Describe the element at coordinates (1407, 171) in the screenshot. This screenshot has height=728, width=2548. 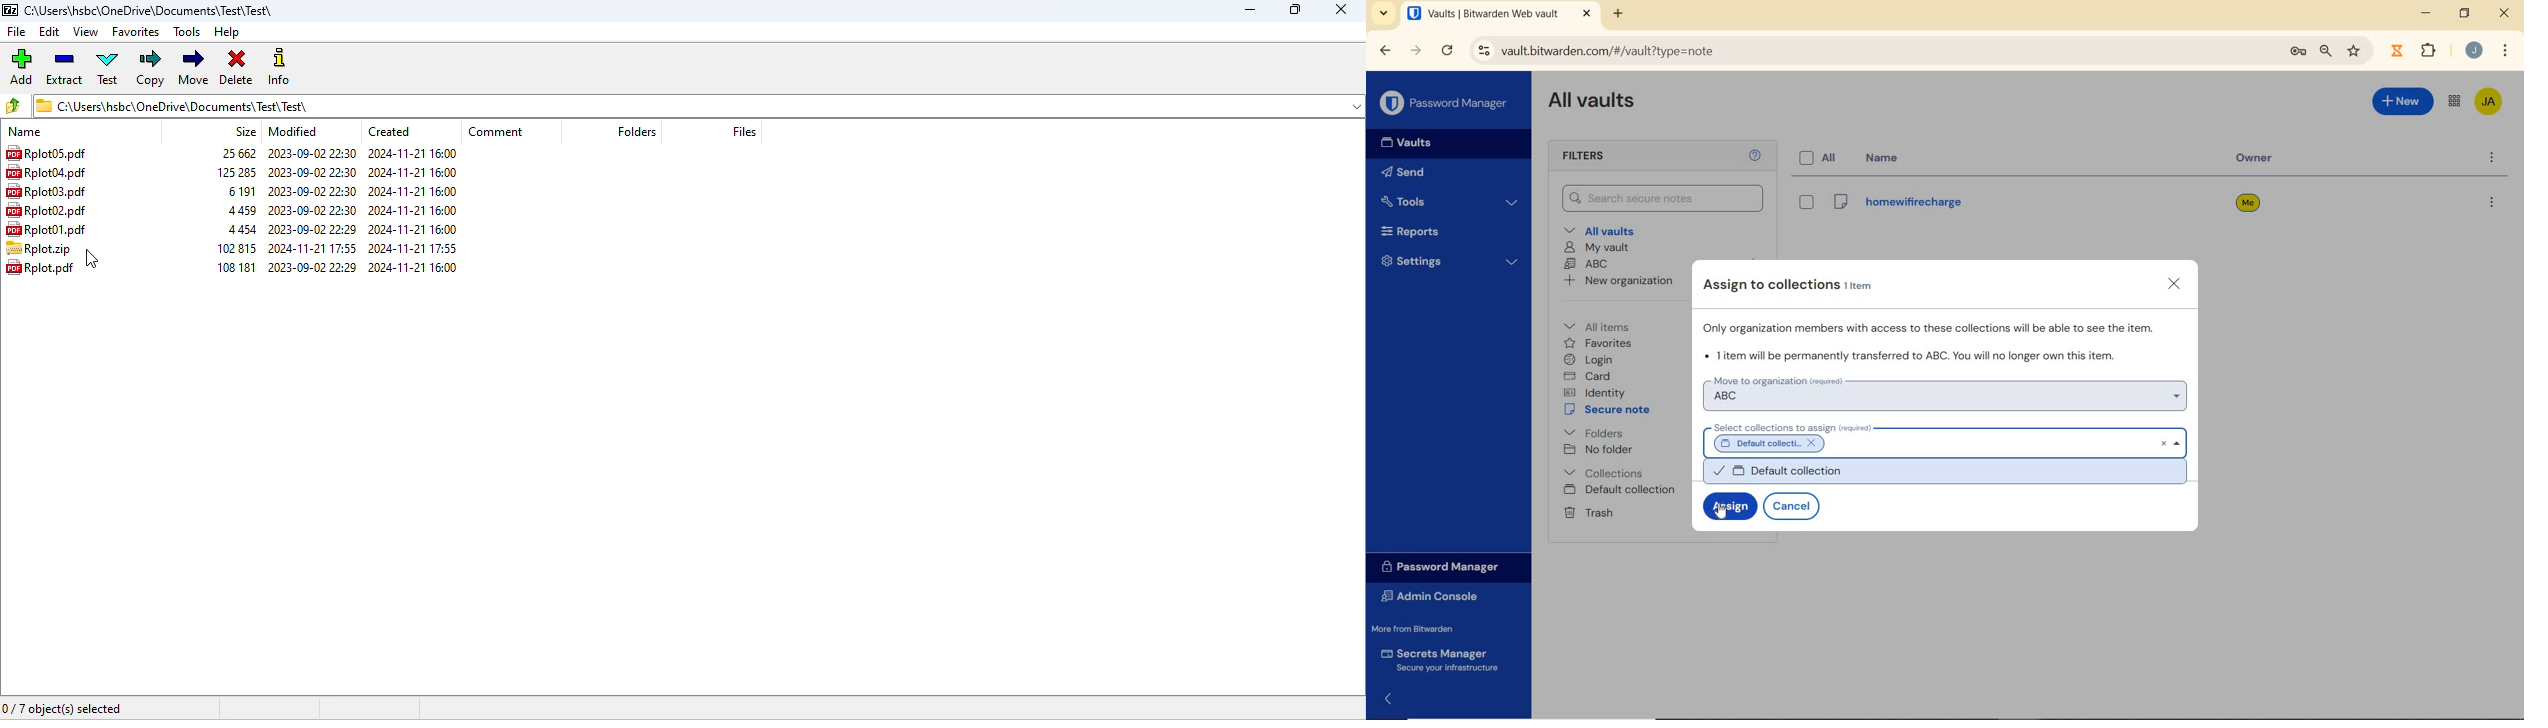
I see `Send` at that location.